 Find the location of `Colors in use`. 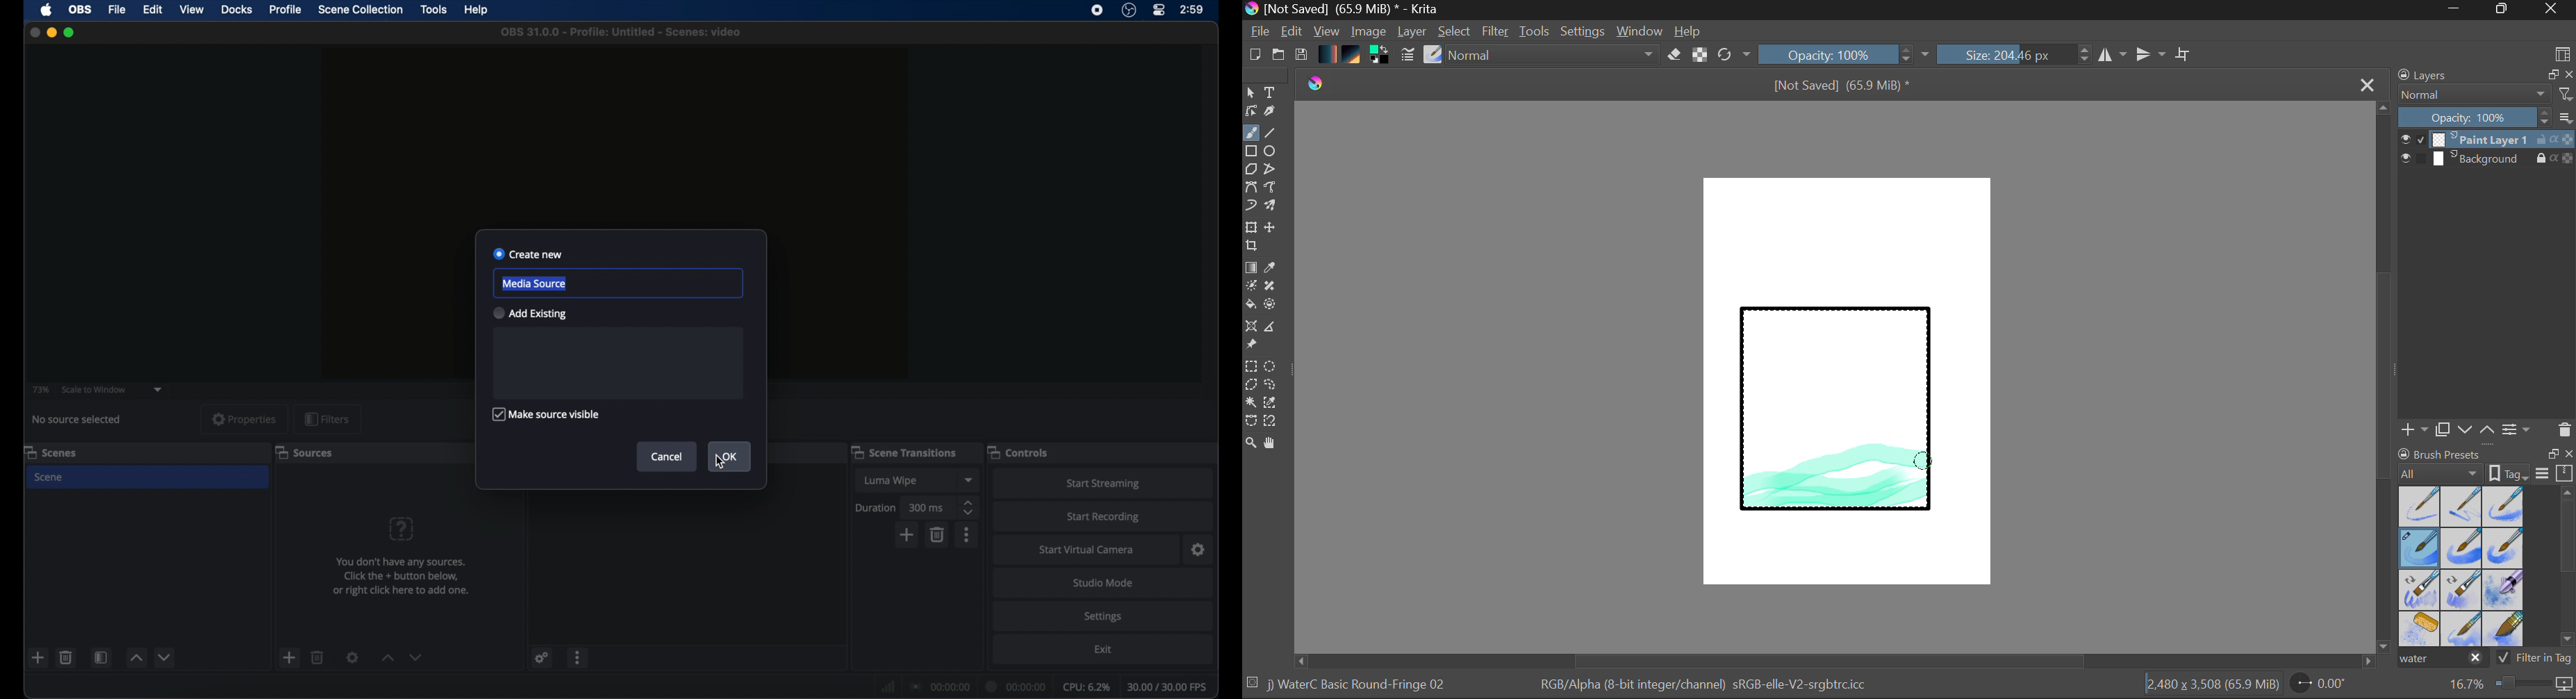

Colors in use is located at coordinates (1380, 56).